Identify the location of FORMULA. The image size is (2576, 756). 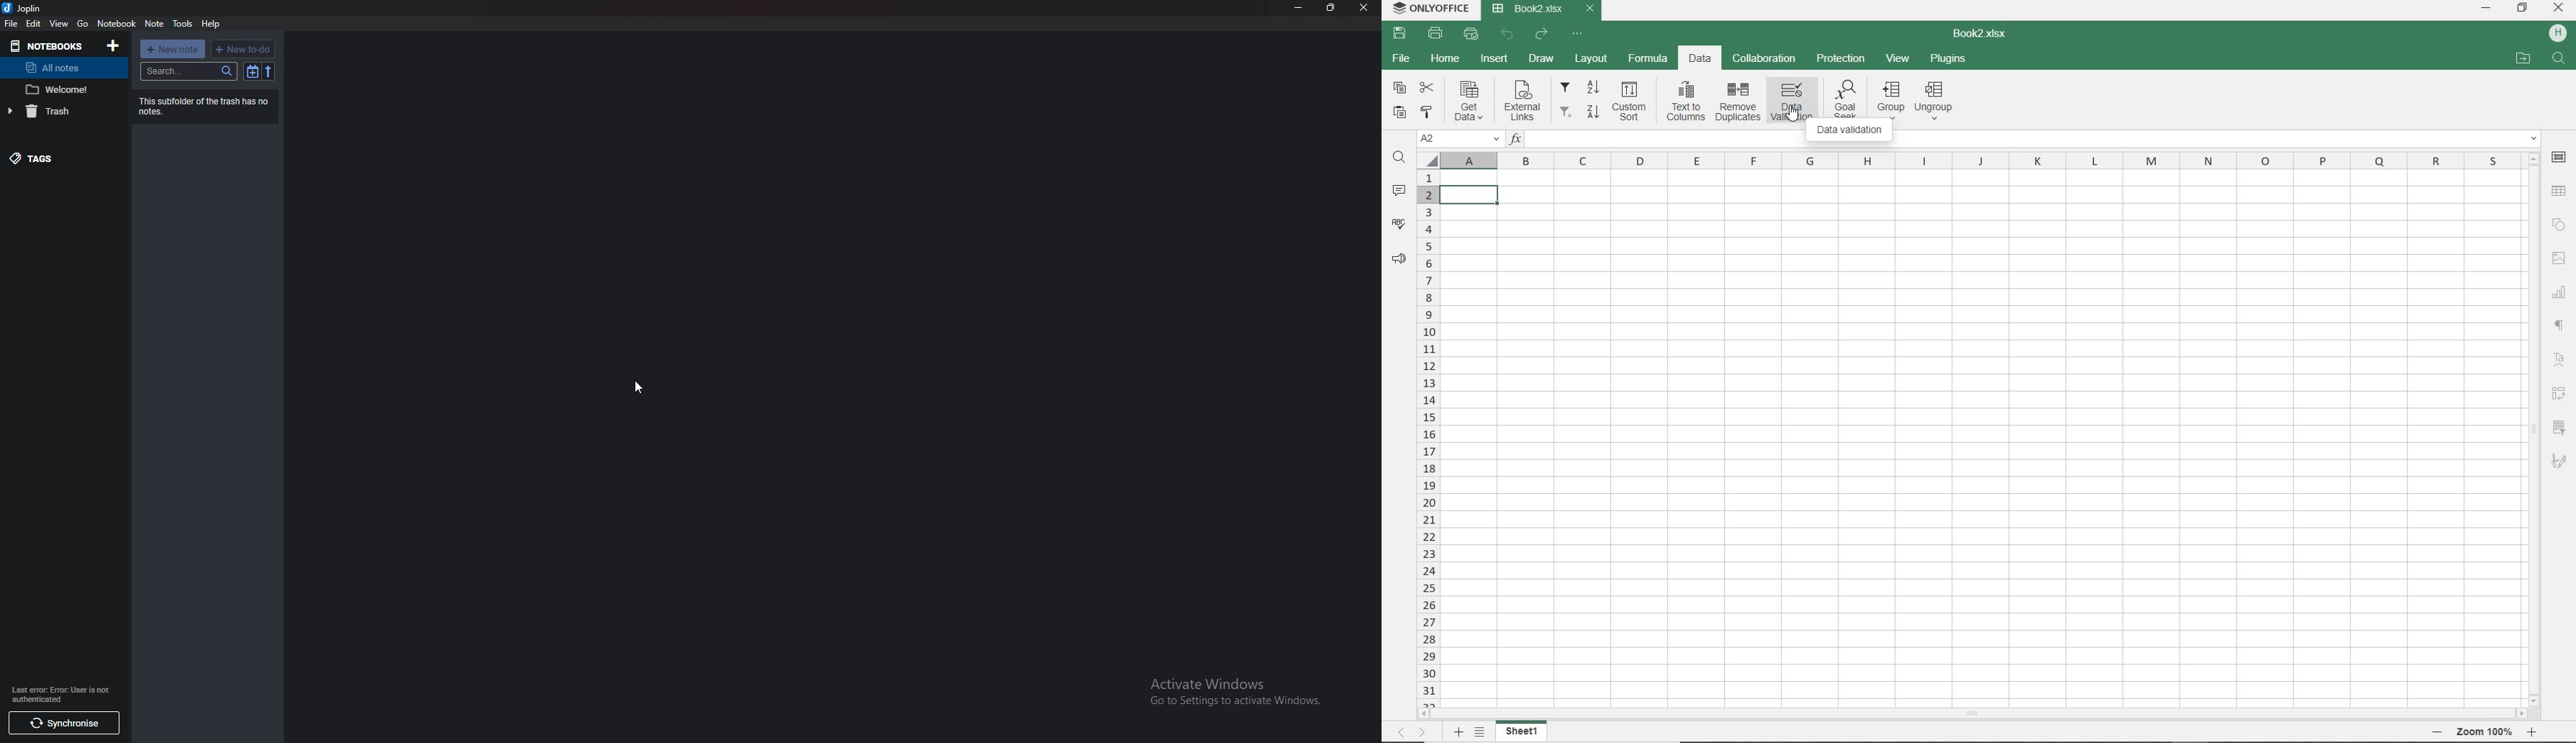
(1650, 60).